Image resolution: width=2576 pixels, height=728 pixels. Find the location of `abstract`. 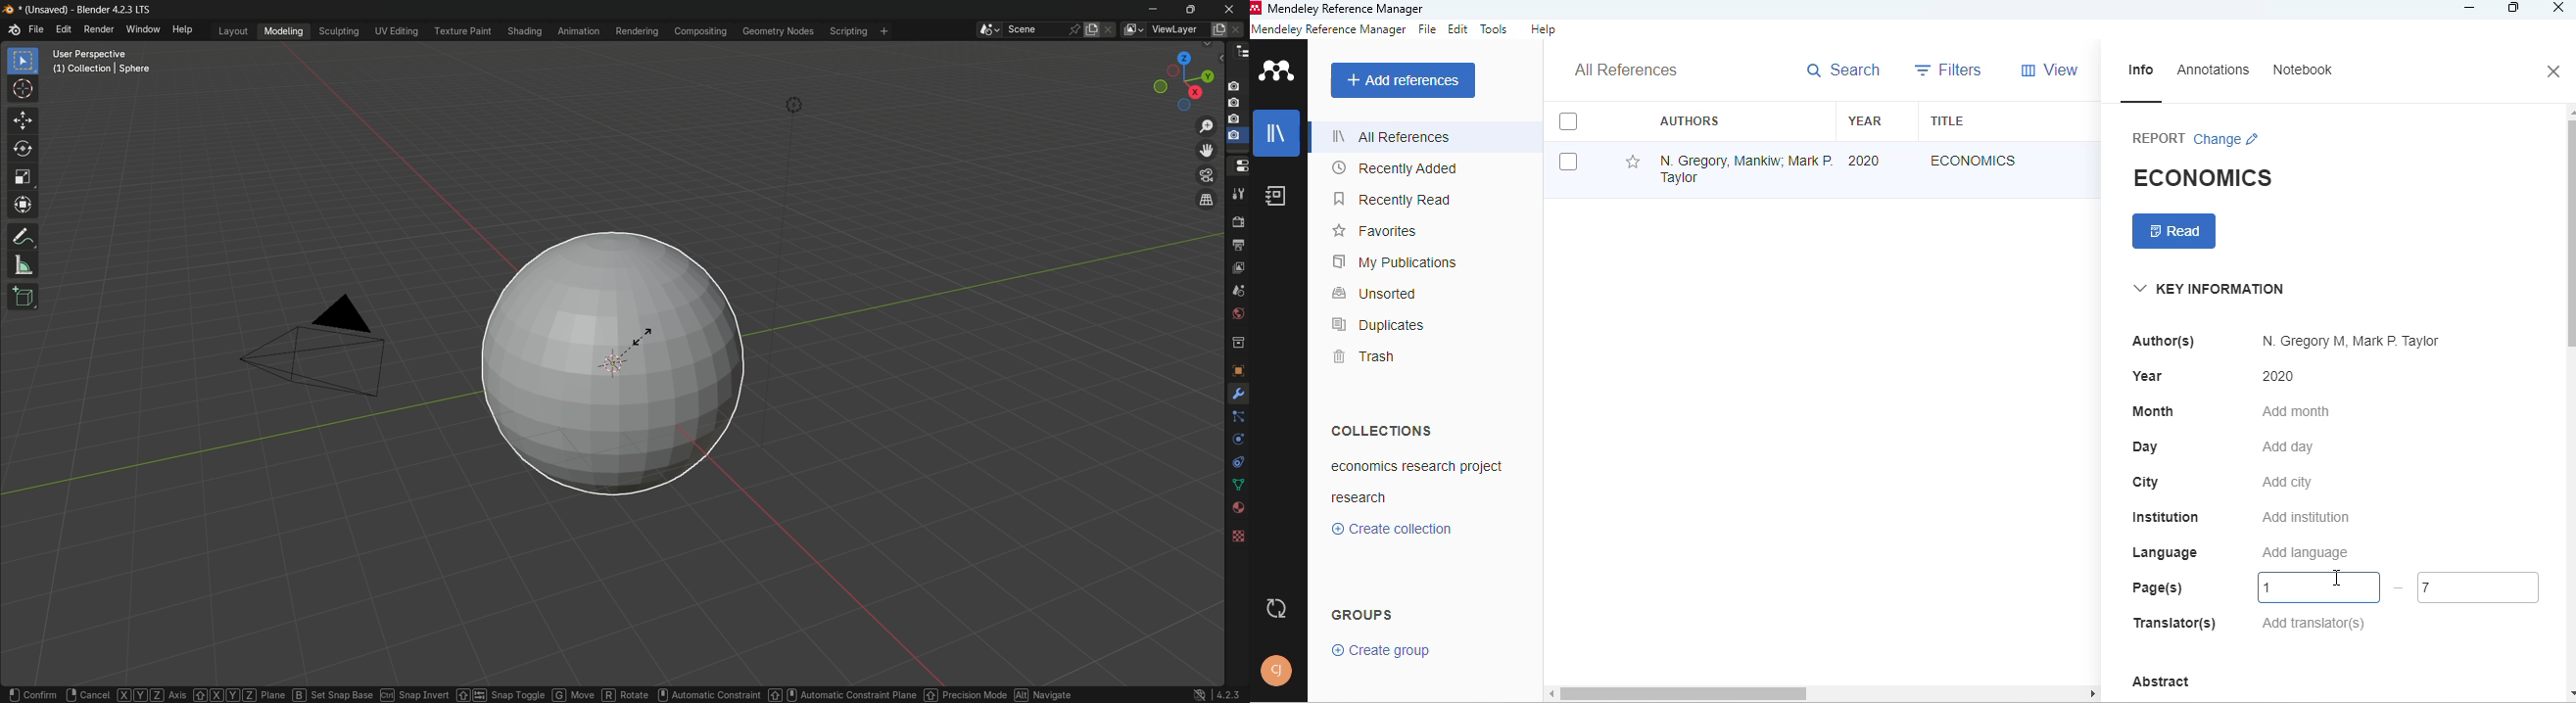

abstract is located at coordinates (2161, 682).